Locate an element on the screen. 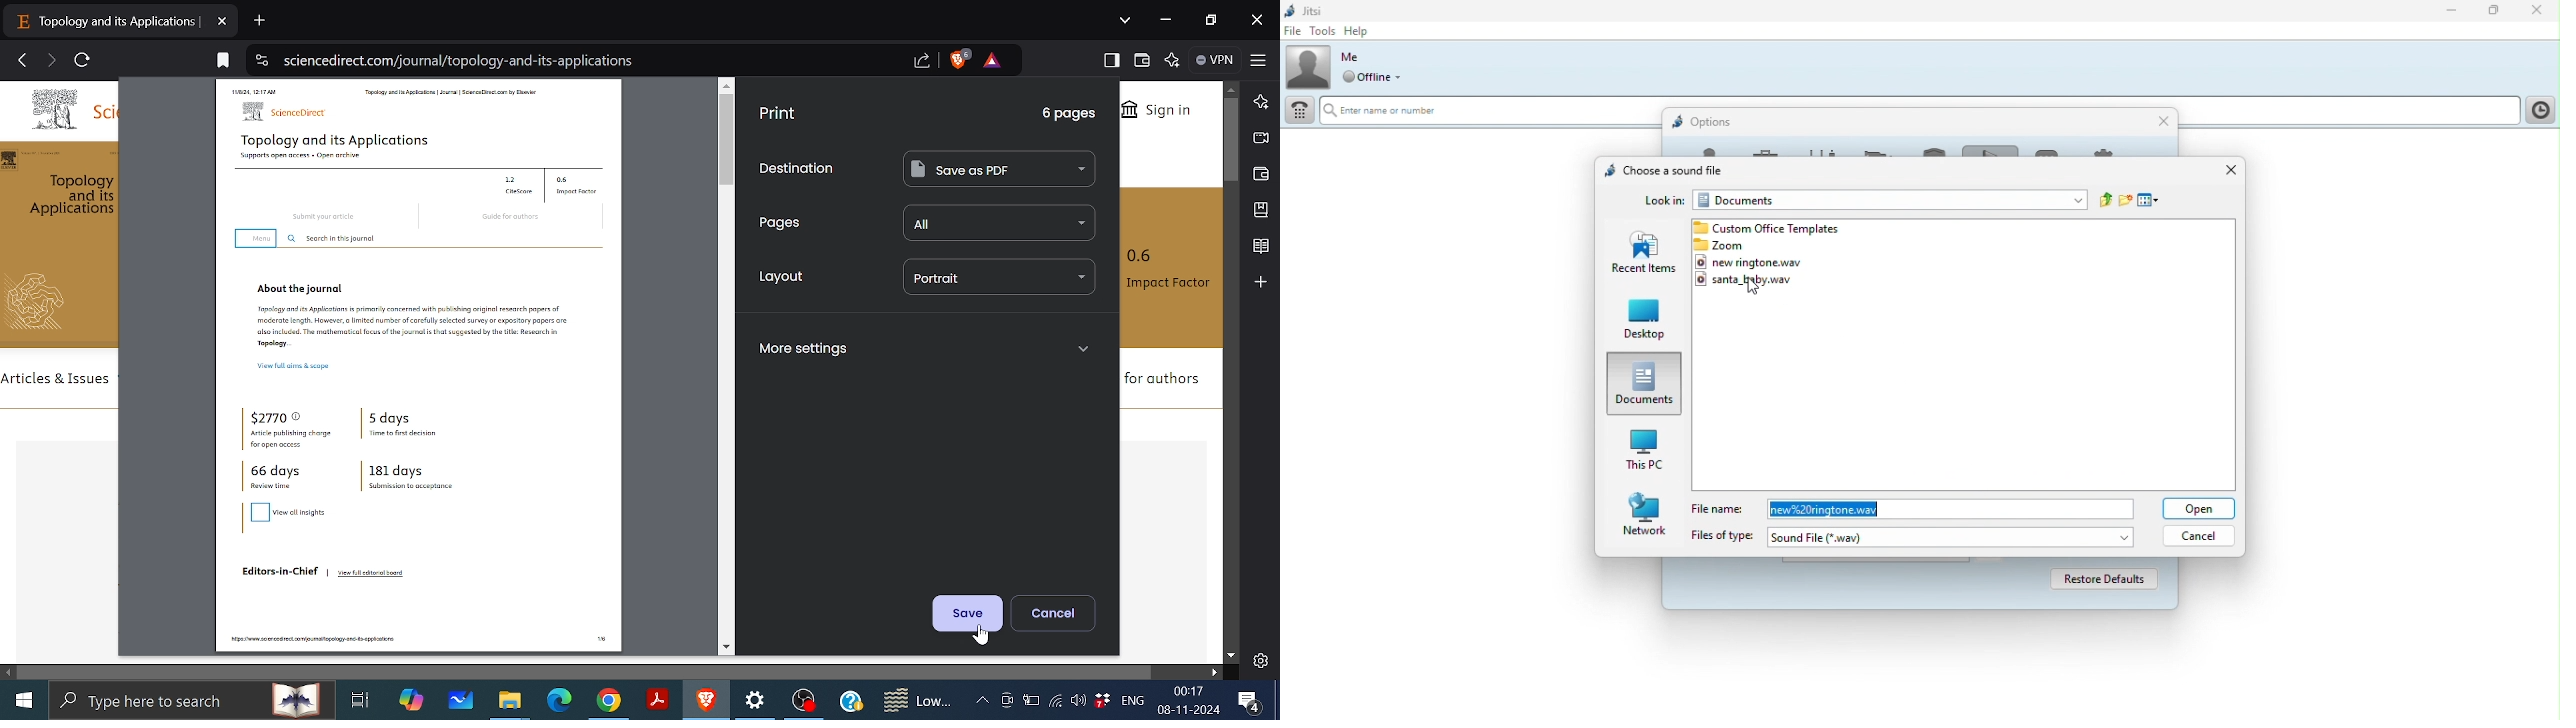 Image resolution: width=2576 pixels, height=728 pixels. file name is located at coordinates (1720, 509).